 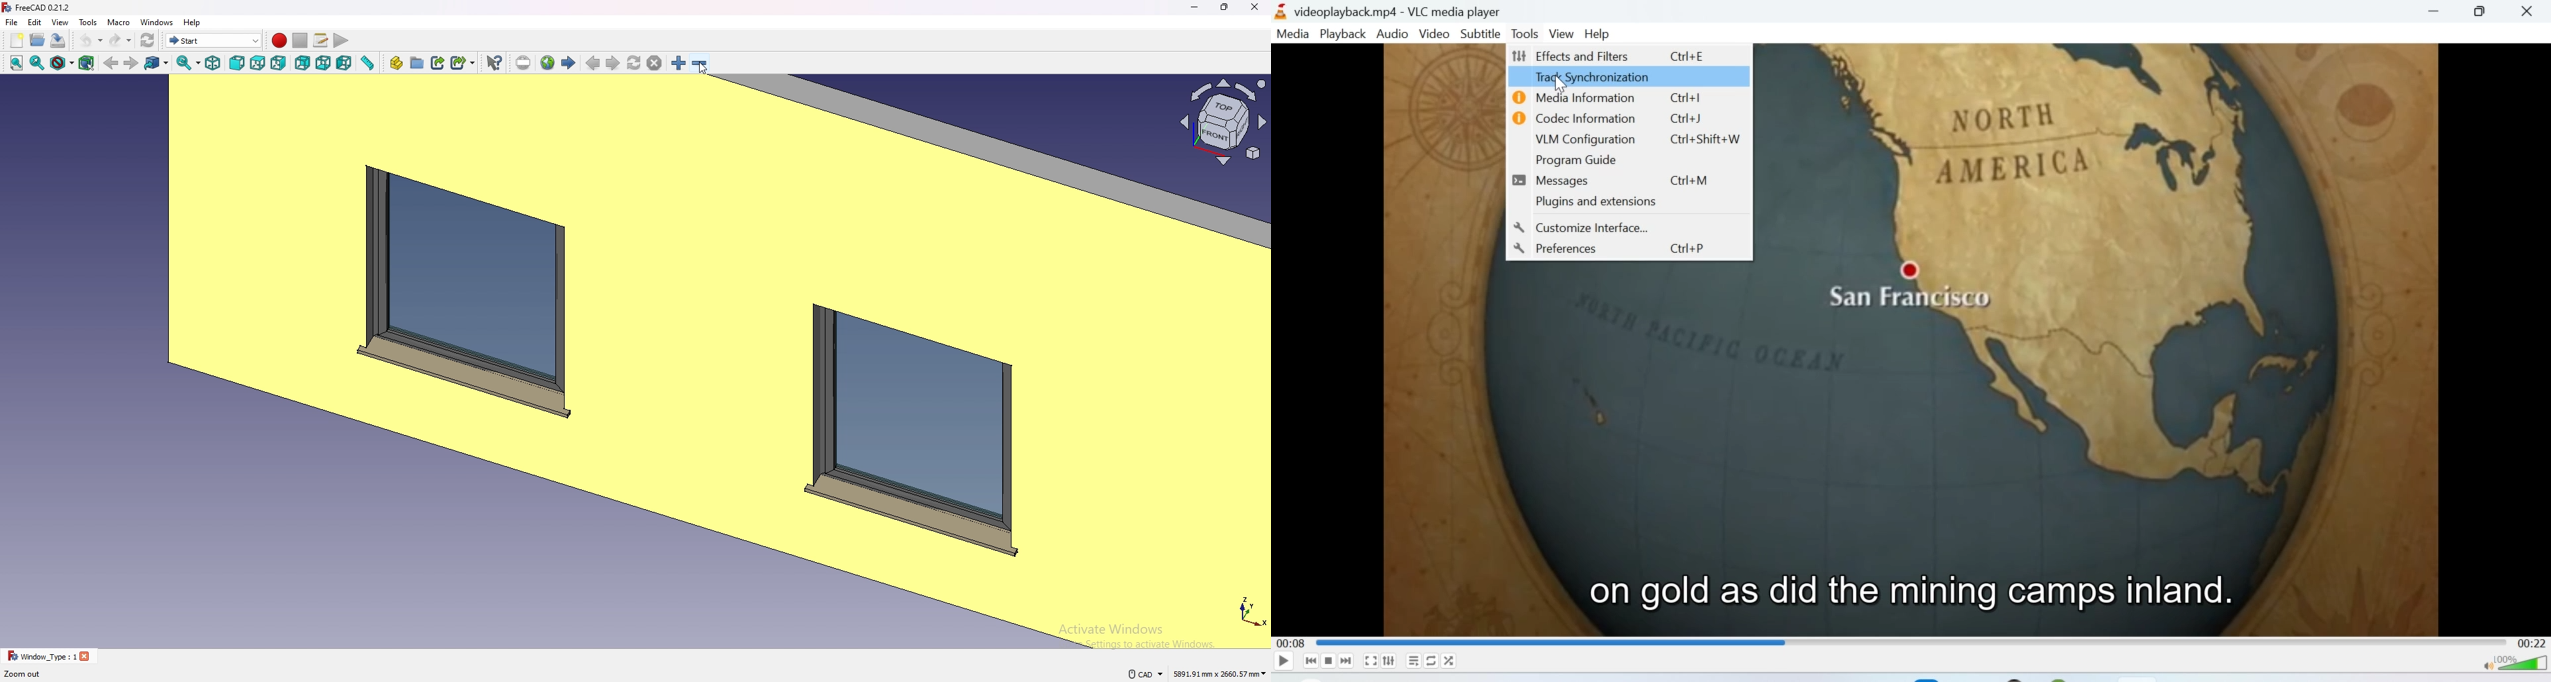 What do you see at coordinates (16, 63) in the screenshot?
I see `fit all` at bounding box center [16, 63].